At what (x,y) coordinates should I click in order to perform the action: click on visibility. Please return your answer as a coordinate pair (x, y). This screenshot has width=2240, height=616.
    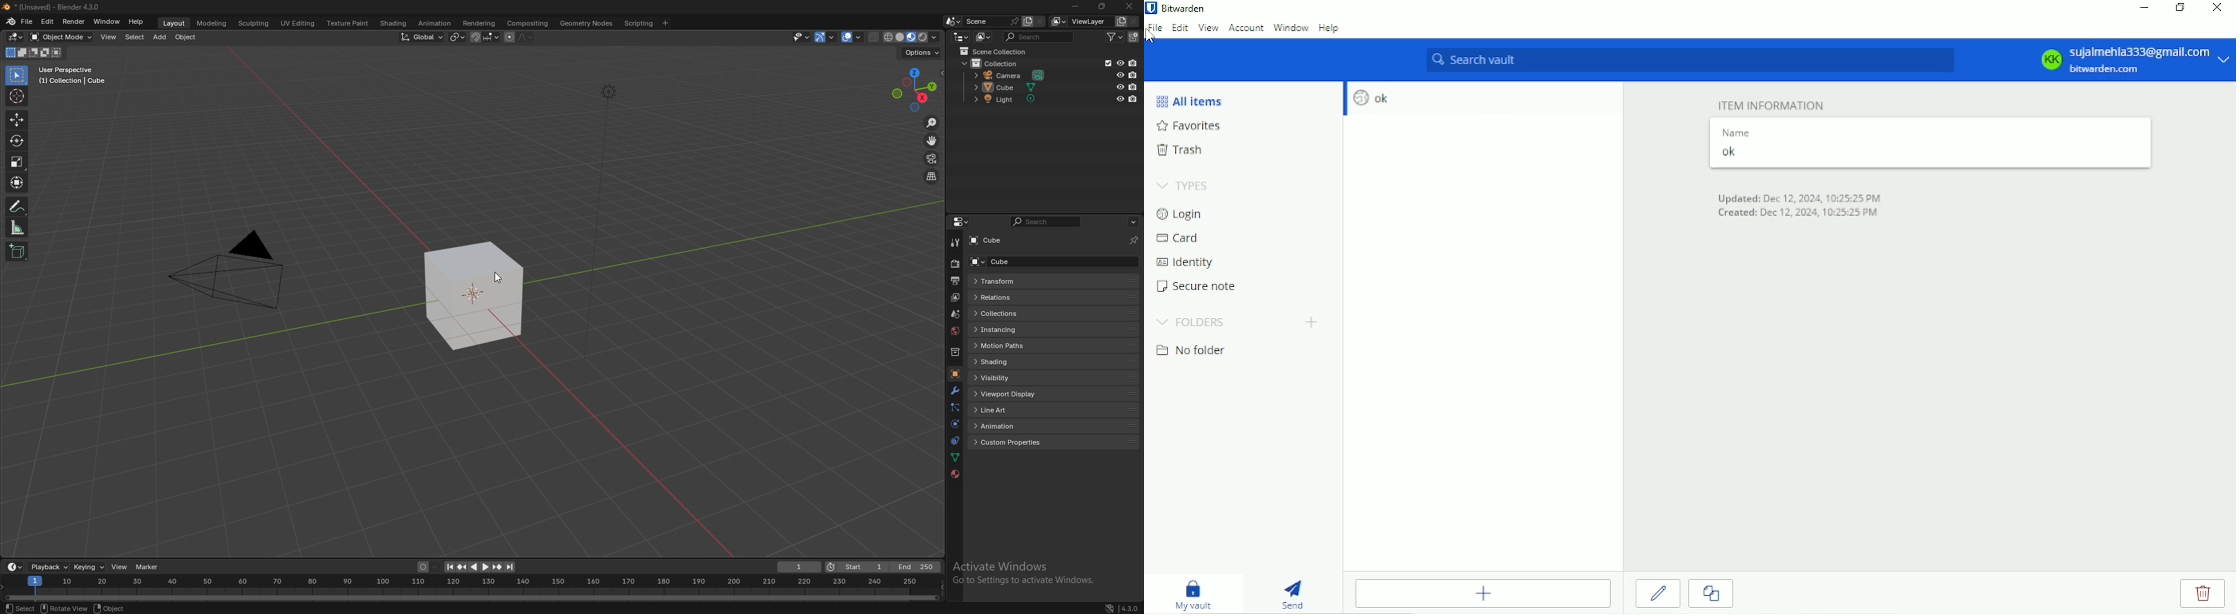
    Looking at the image, I should click on (1008, 377).